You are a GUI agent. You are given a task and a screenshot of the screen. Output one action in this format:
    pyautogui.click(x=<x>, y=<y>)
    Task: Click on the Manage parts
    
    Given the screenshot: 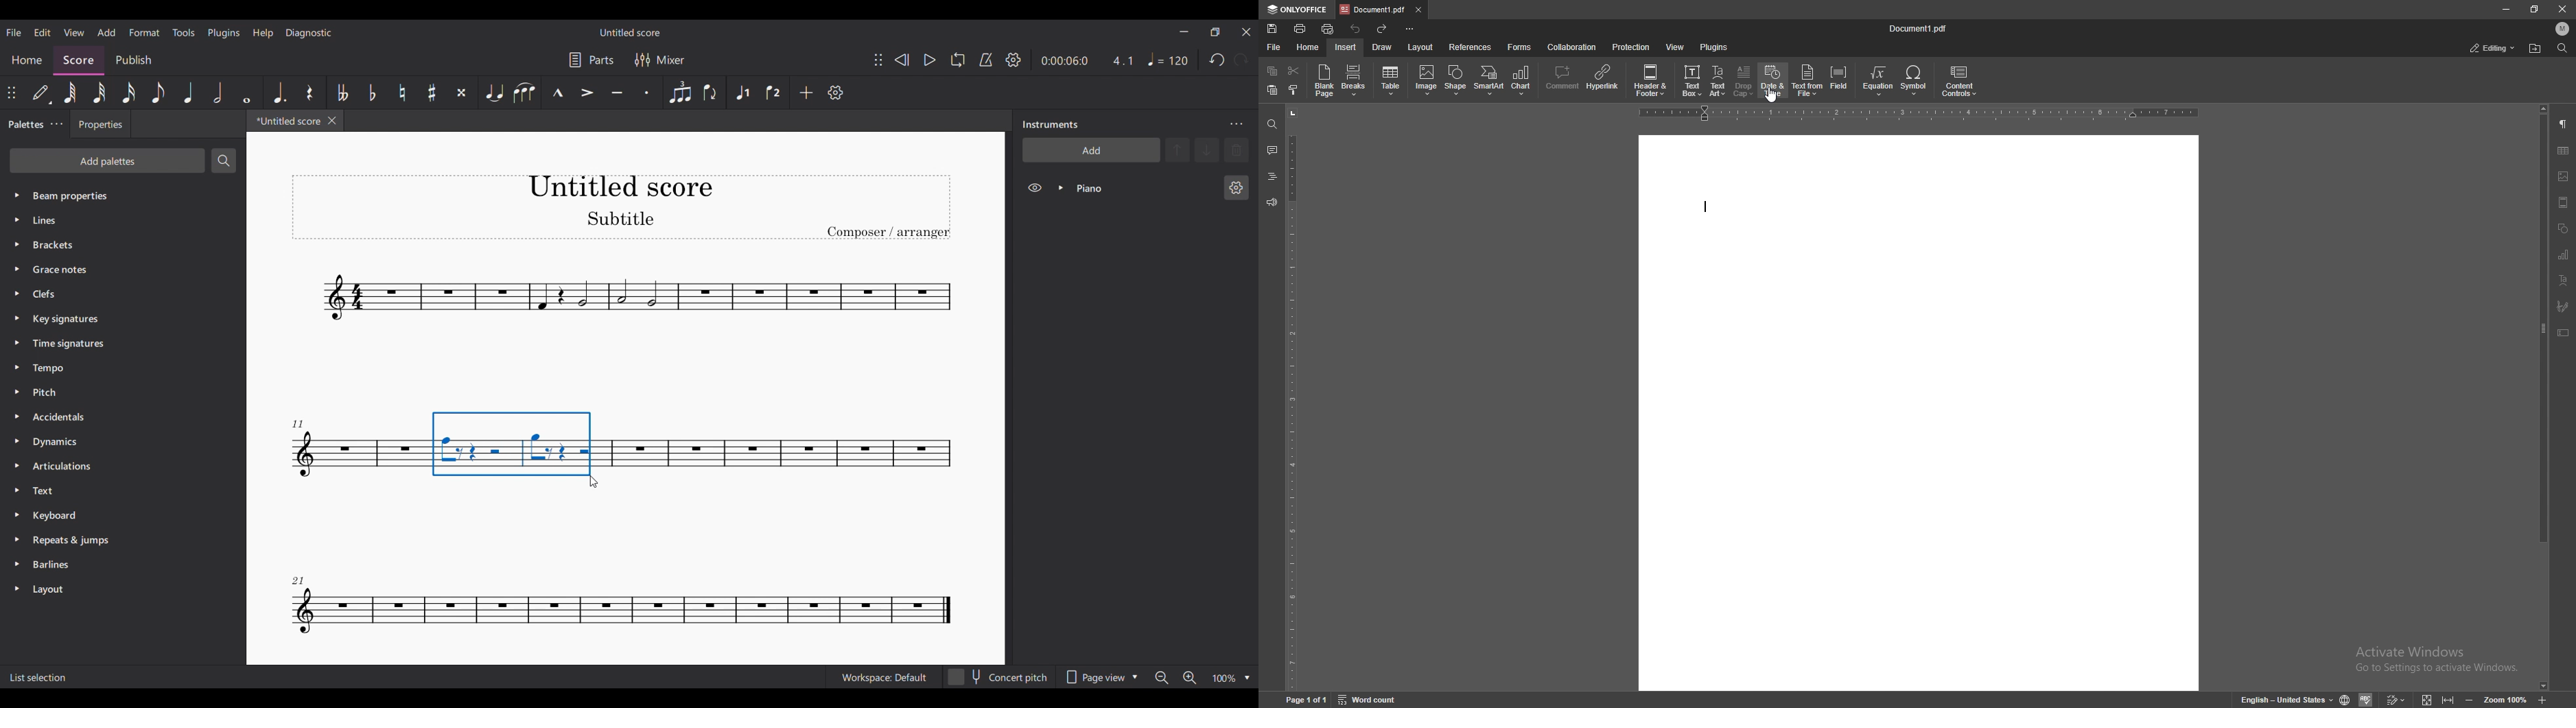 What is the action you would take?
    pyautogui.click(x=591, y=60)
    